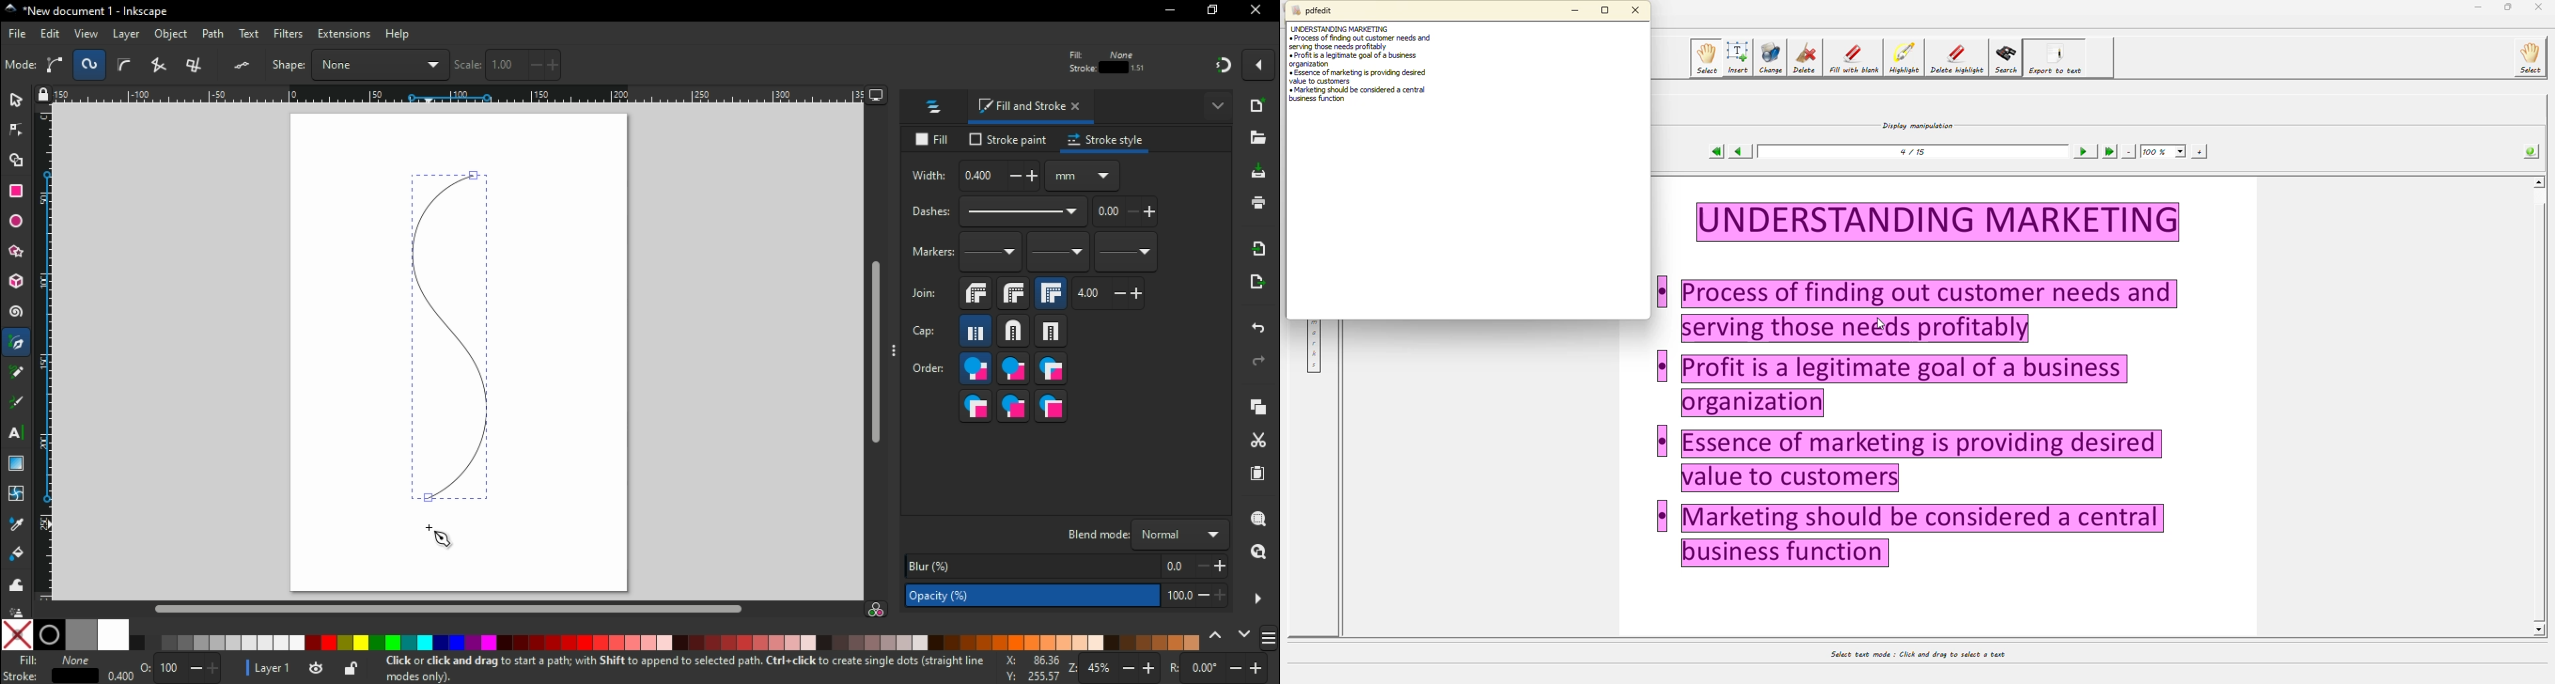 The height and width of the screenshot is (700, 2576). I want to click on create a sequence of paraxial line segments, so click(198, 65).